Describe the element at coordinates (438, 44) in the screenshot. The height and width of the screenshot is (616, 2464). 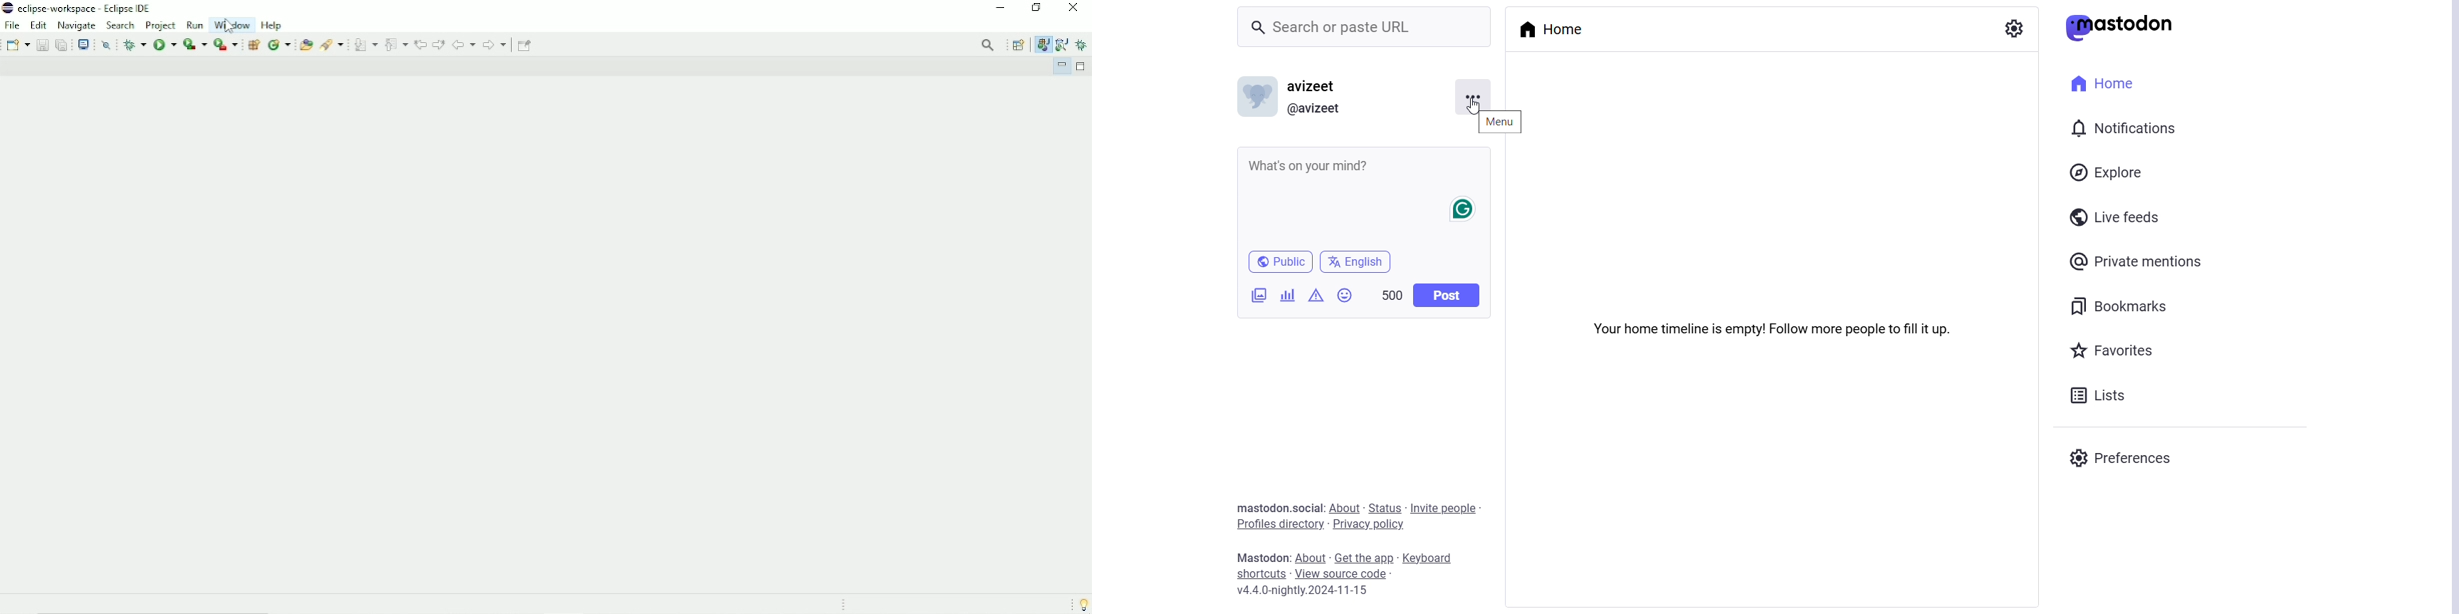
I see `Next edit location` at that location.